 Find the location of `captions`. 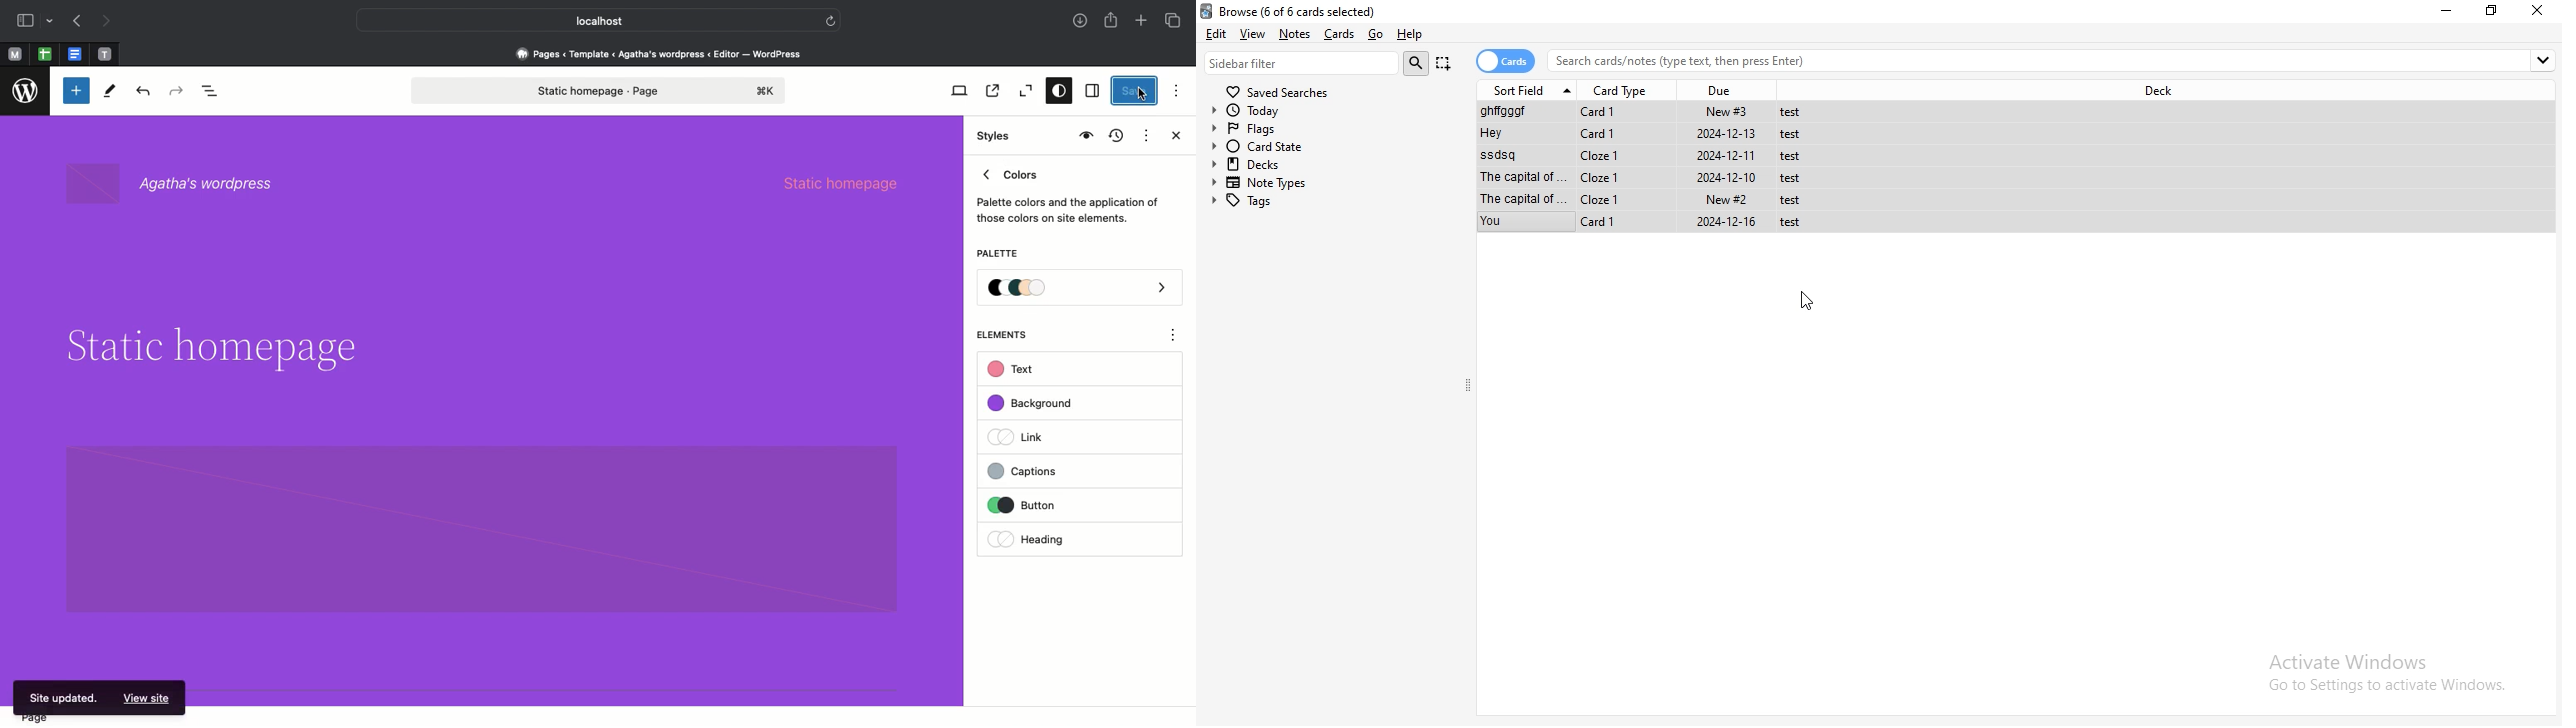

captions is located at coordinates (1052, 468).